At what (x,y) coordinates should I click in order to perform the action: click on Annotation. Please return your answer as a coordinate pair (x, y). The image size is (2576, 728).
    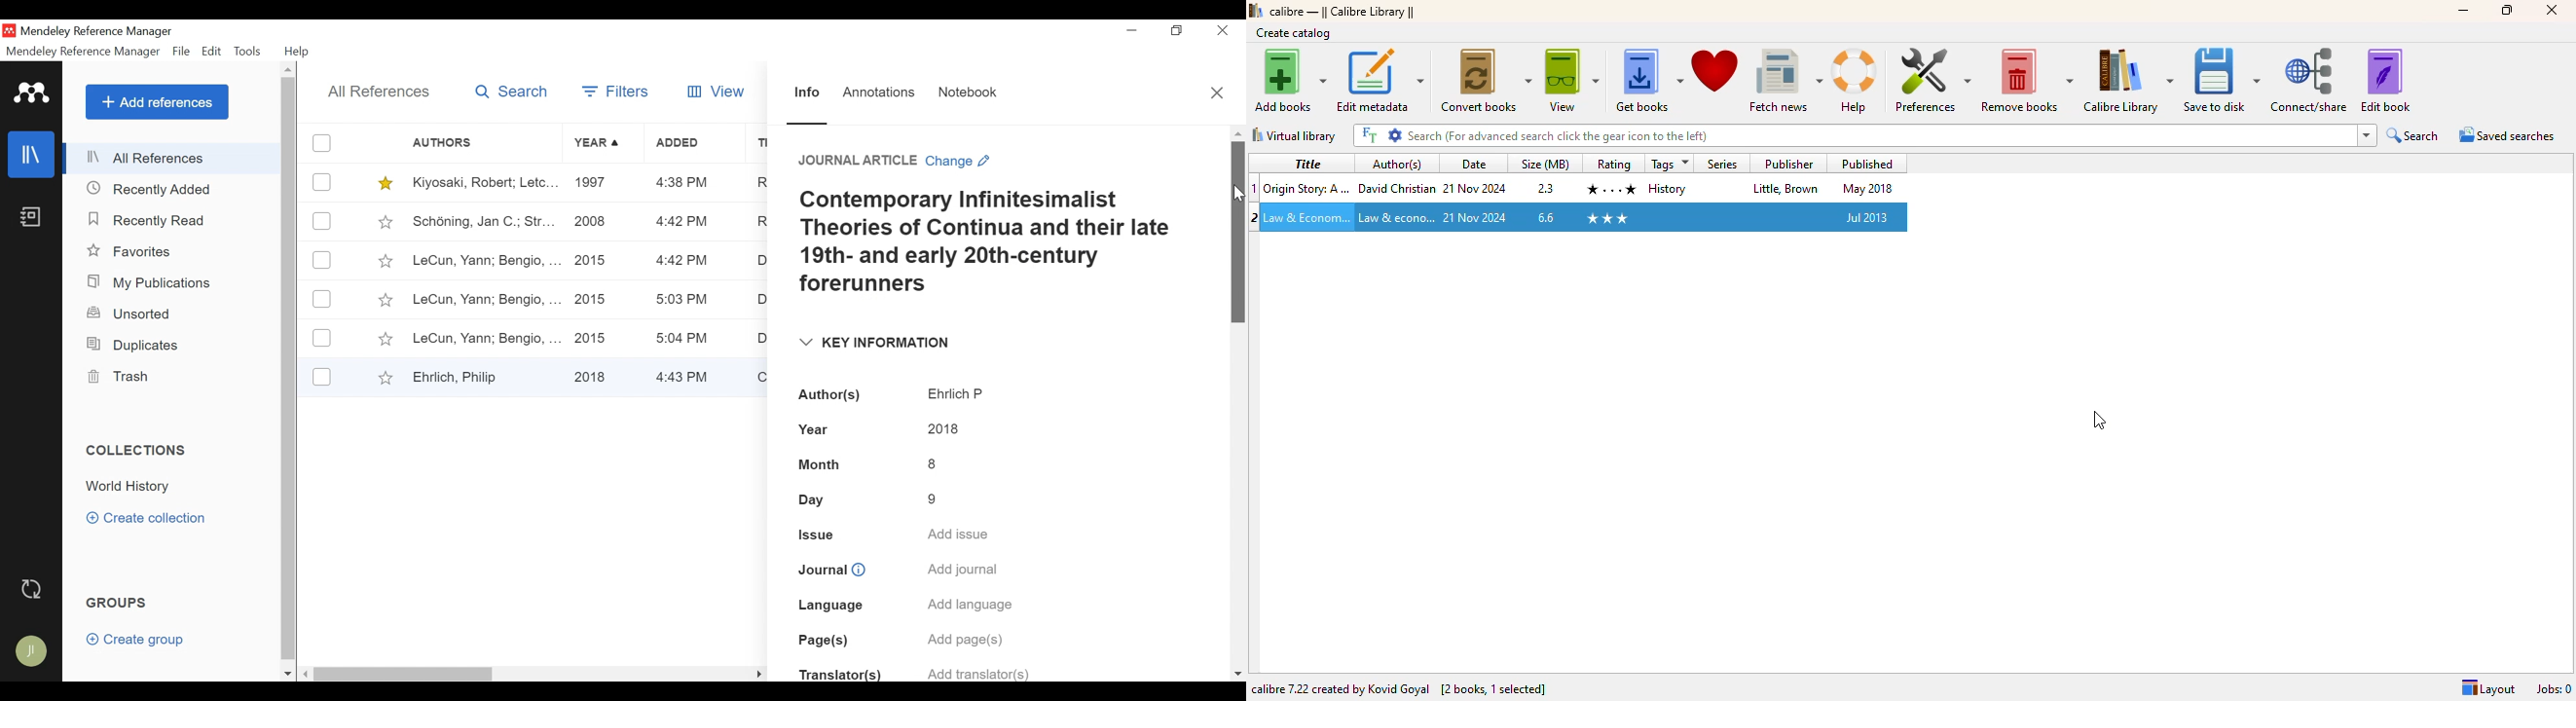
    Looking at the image, I should click on (881, 94).